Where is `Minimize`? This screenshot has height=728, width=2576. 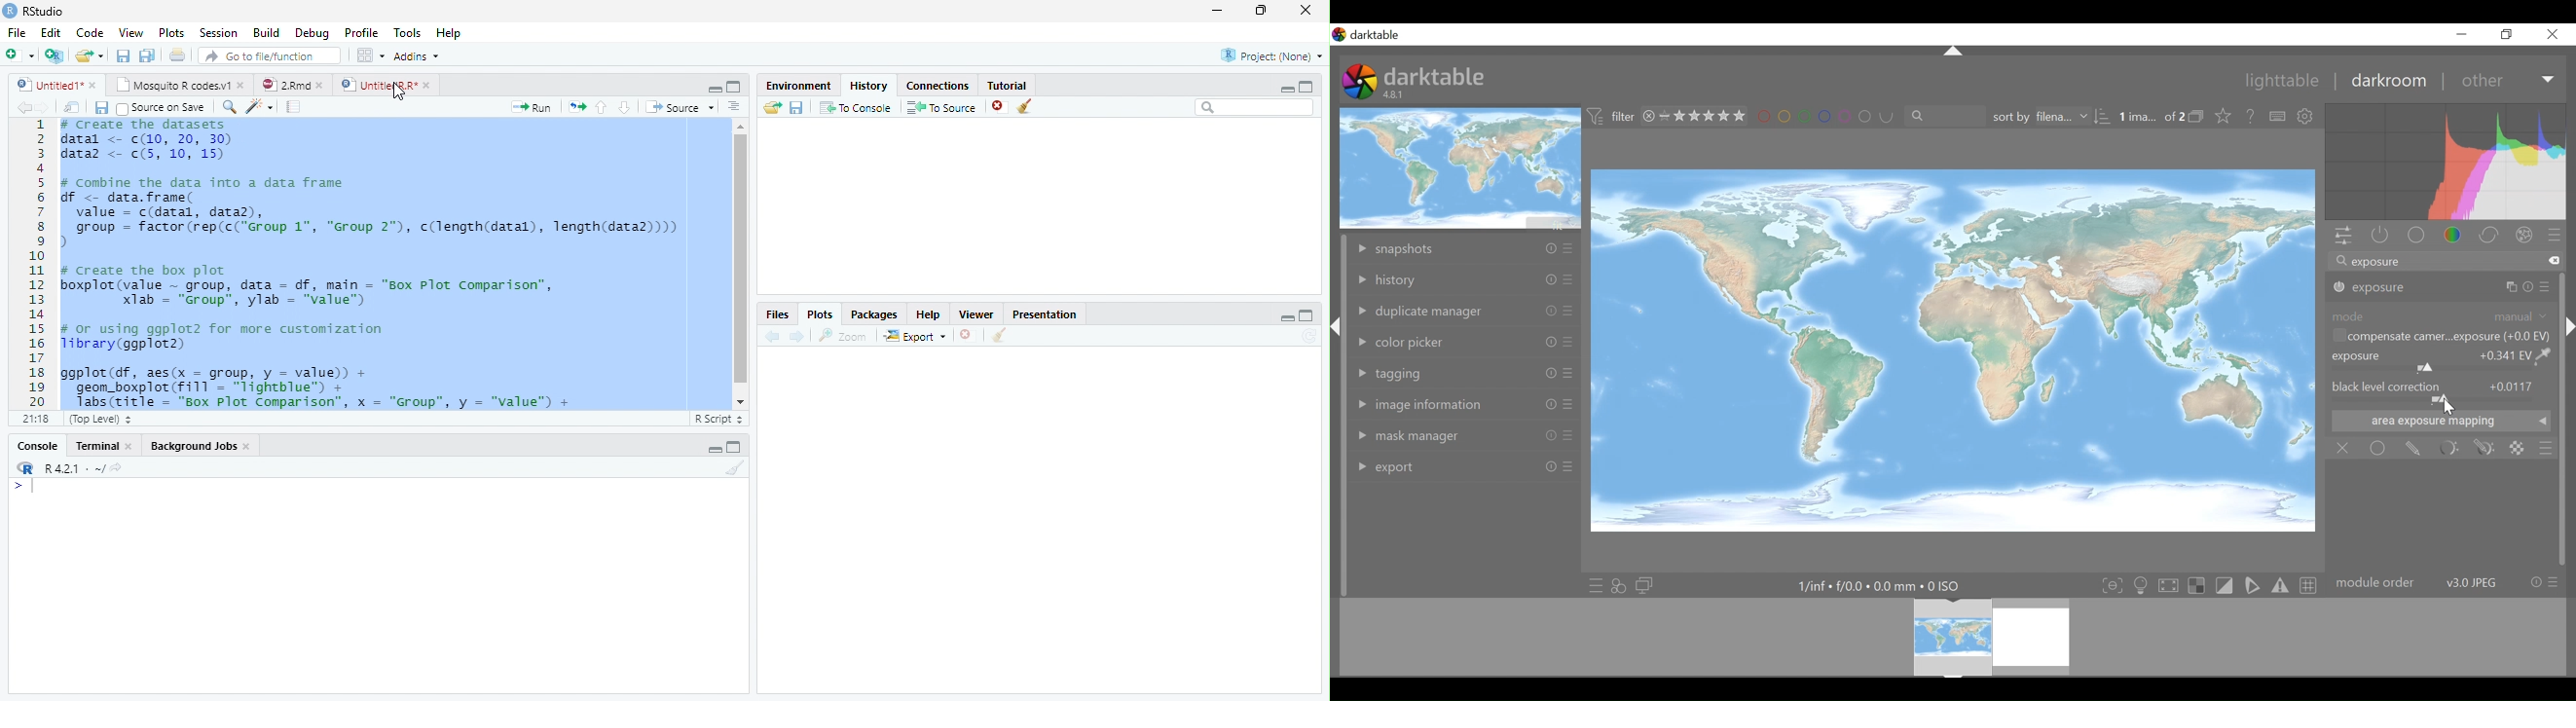
Minimize is located at coordinates (714, 450).